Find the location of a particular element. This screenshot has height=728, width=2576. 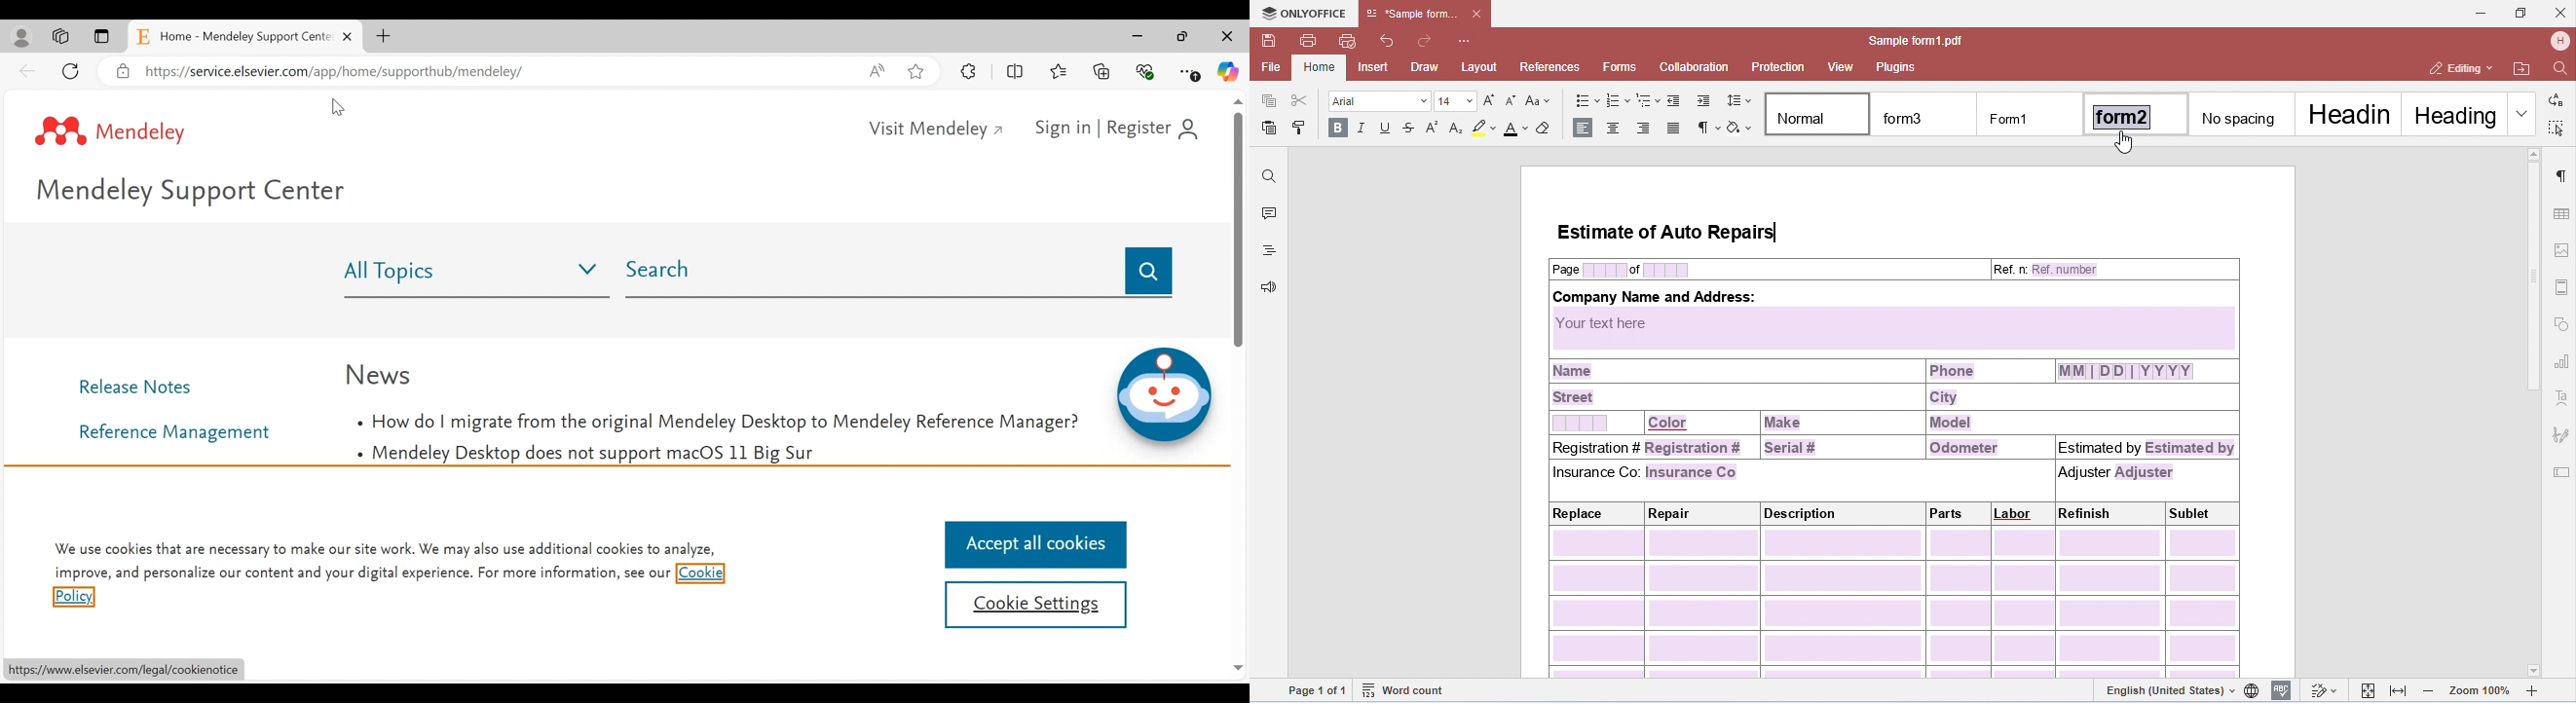

minimize is located at coordinates (1139, 36).